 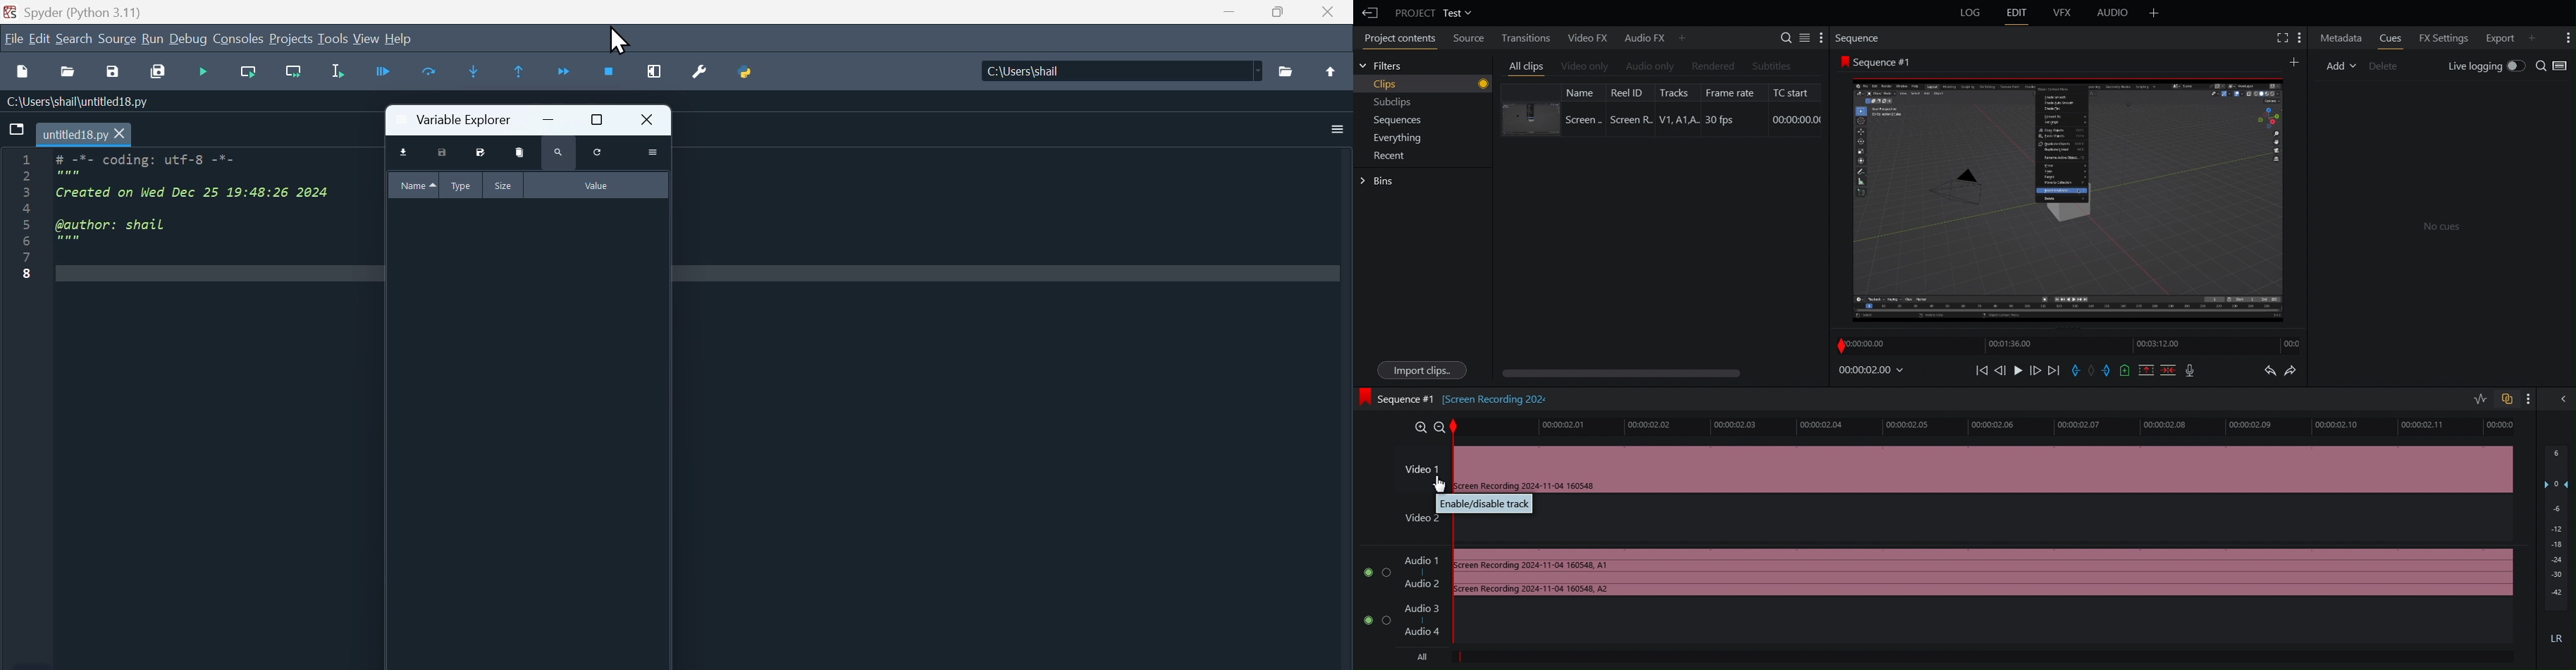 What do you see at coordinates (596, 119) in the screenshot?
I see `maximize` at bounding box center [596, 119].